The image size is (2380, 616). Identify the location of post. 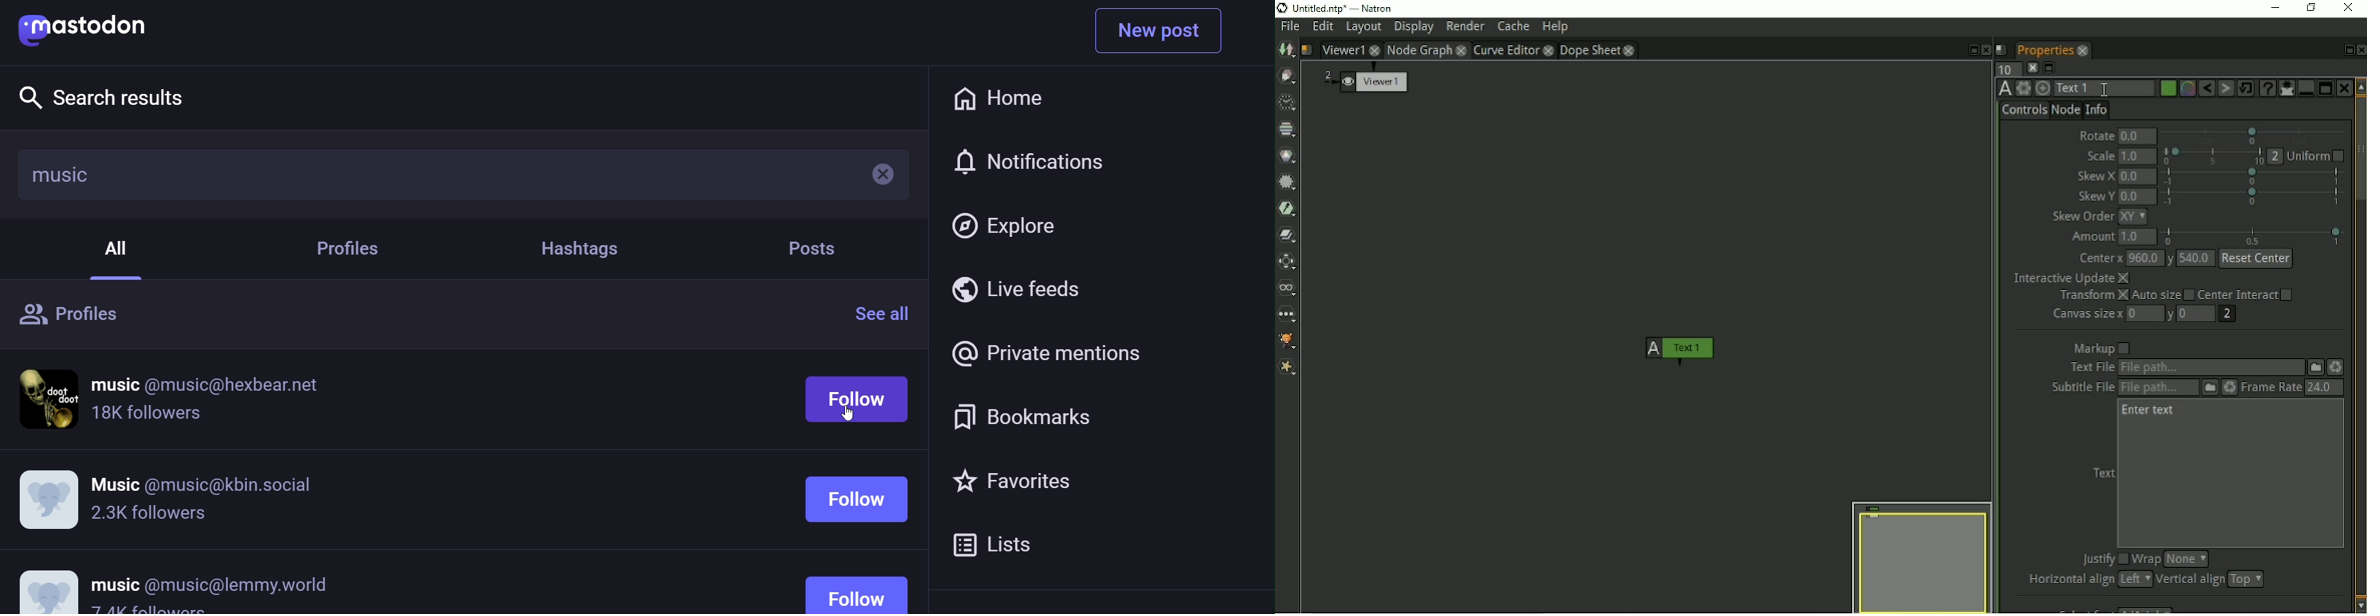
(811, 248).